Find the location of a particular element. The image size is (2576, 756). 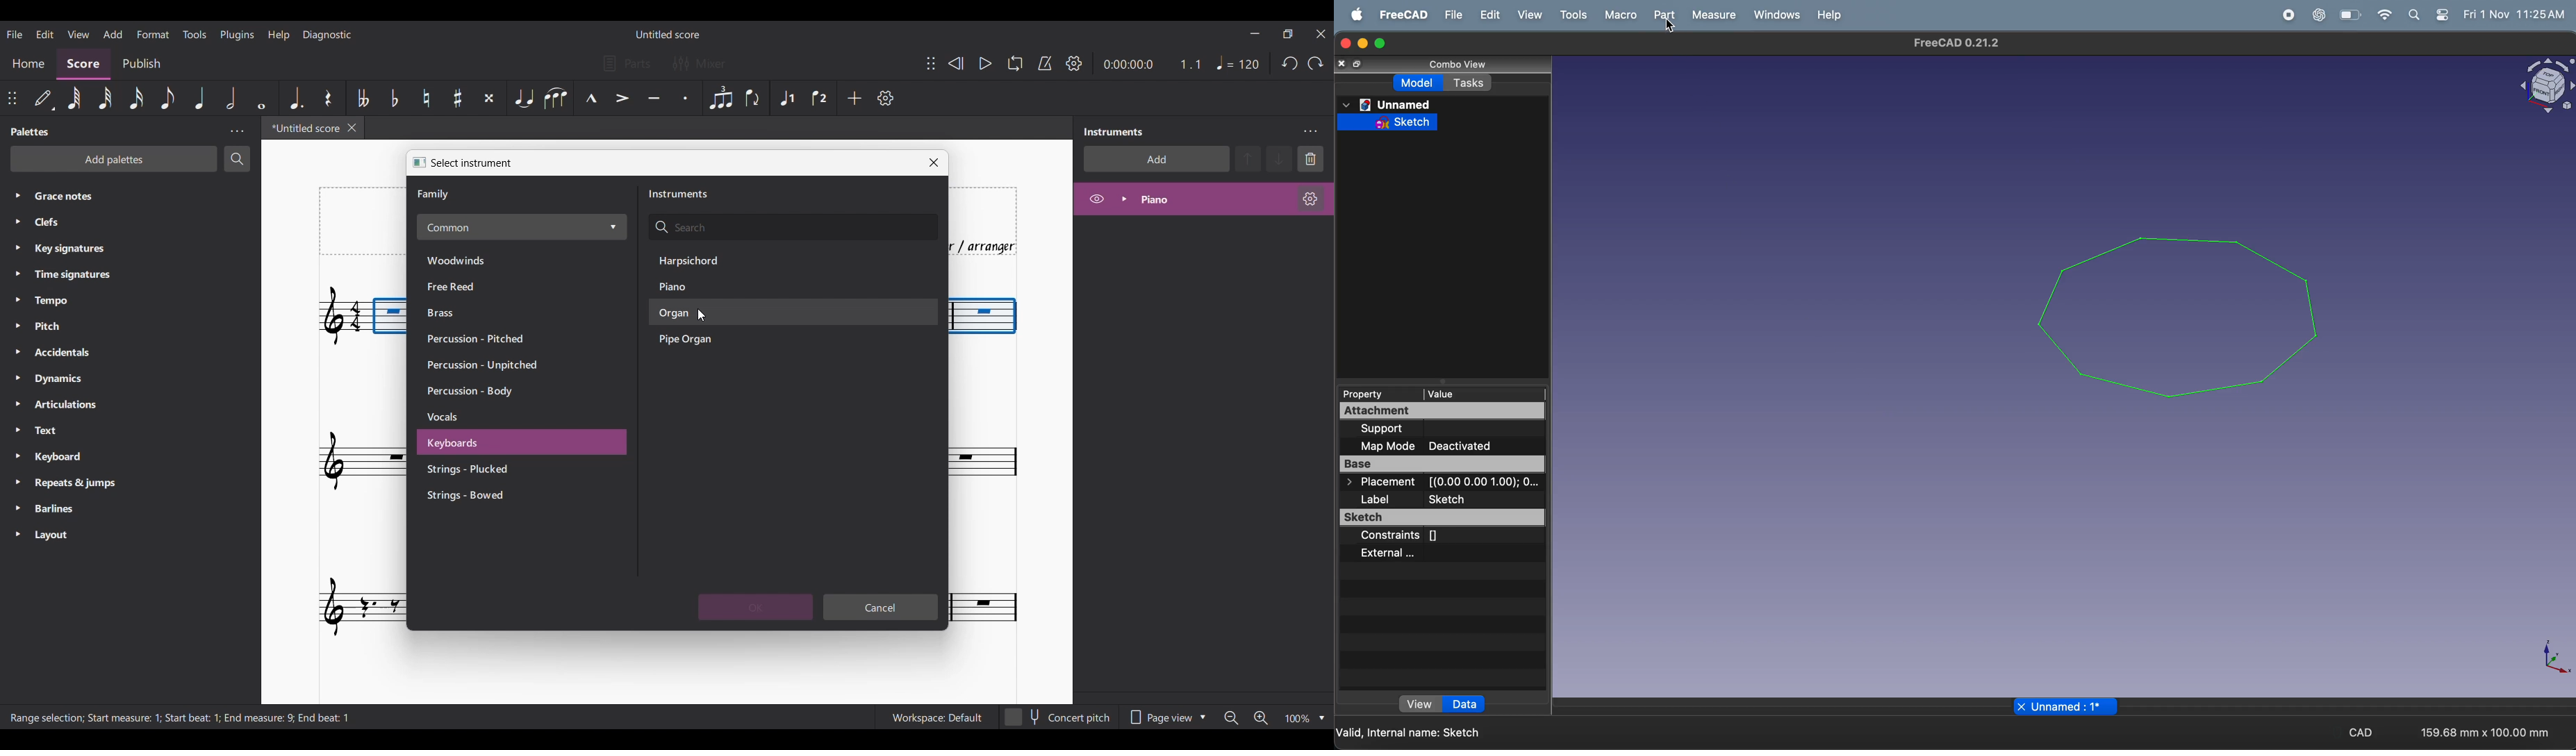

chatgpt is located at coordinates (2316, 15).